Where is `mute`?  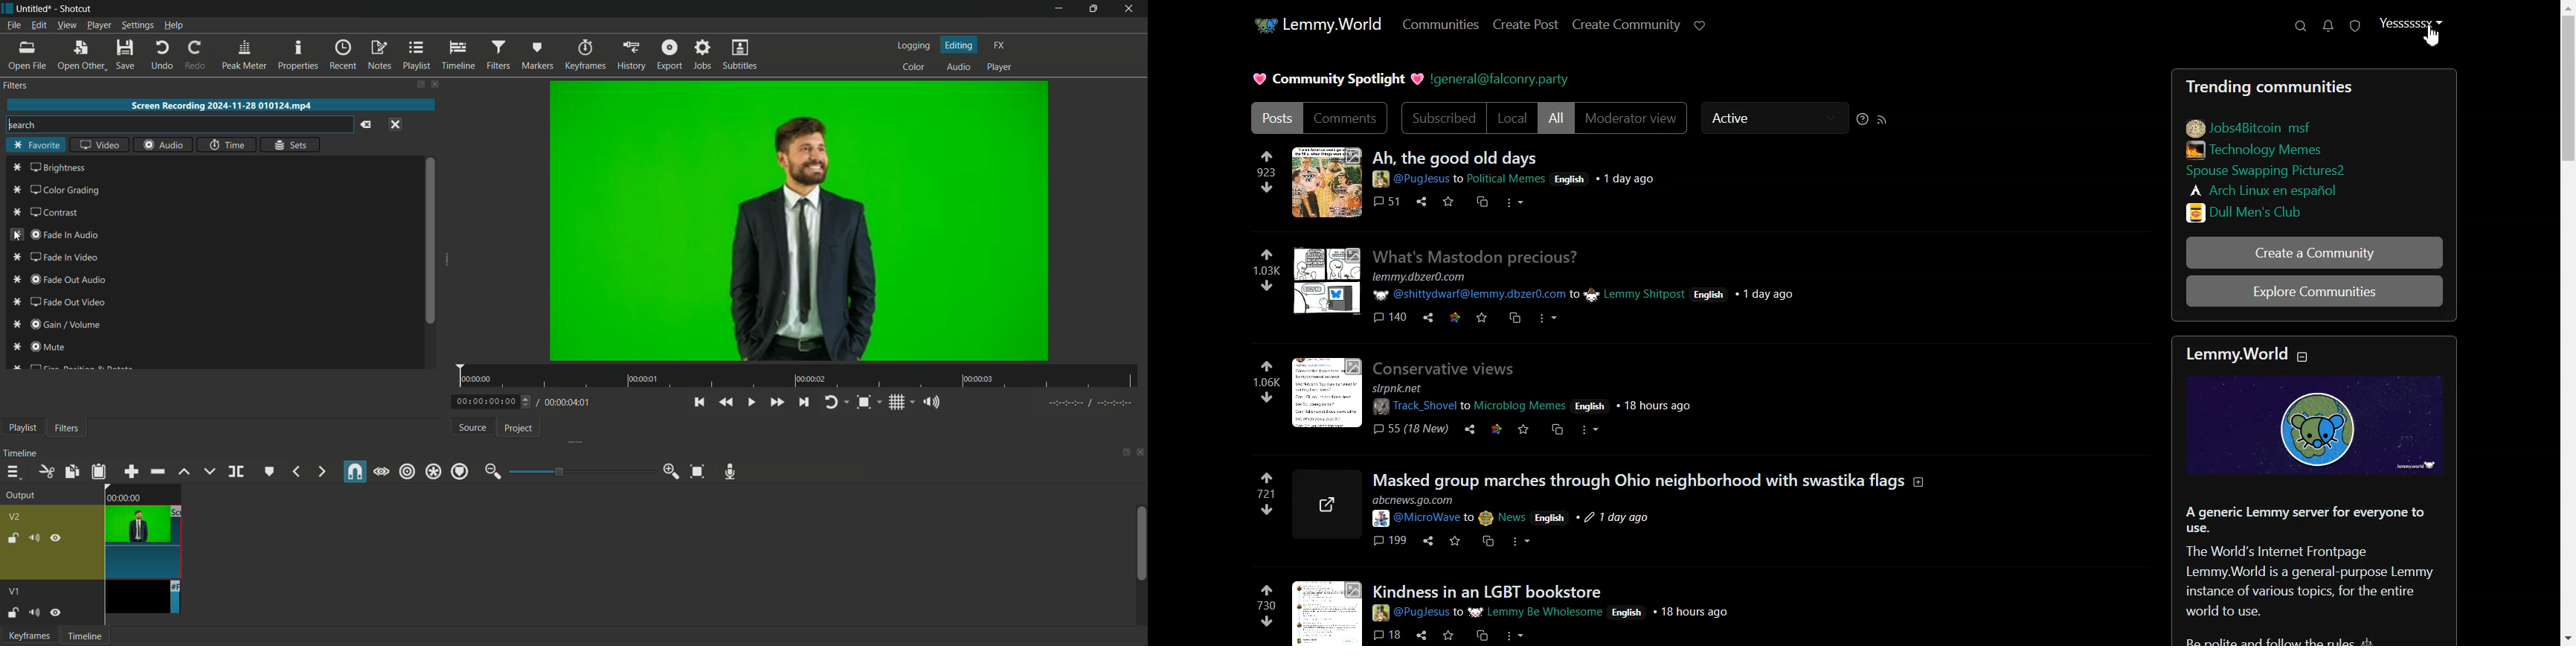 mute is located at coordinates (41, 348).